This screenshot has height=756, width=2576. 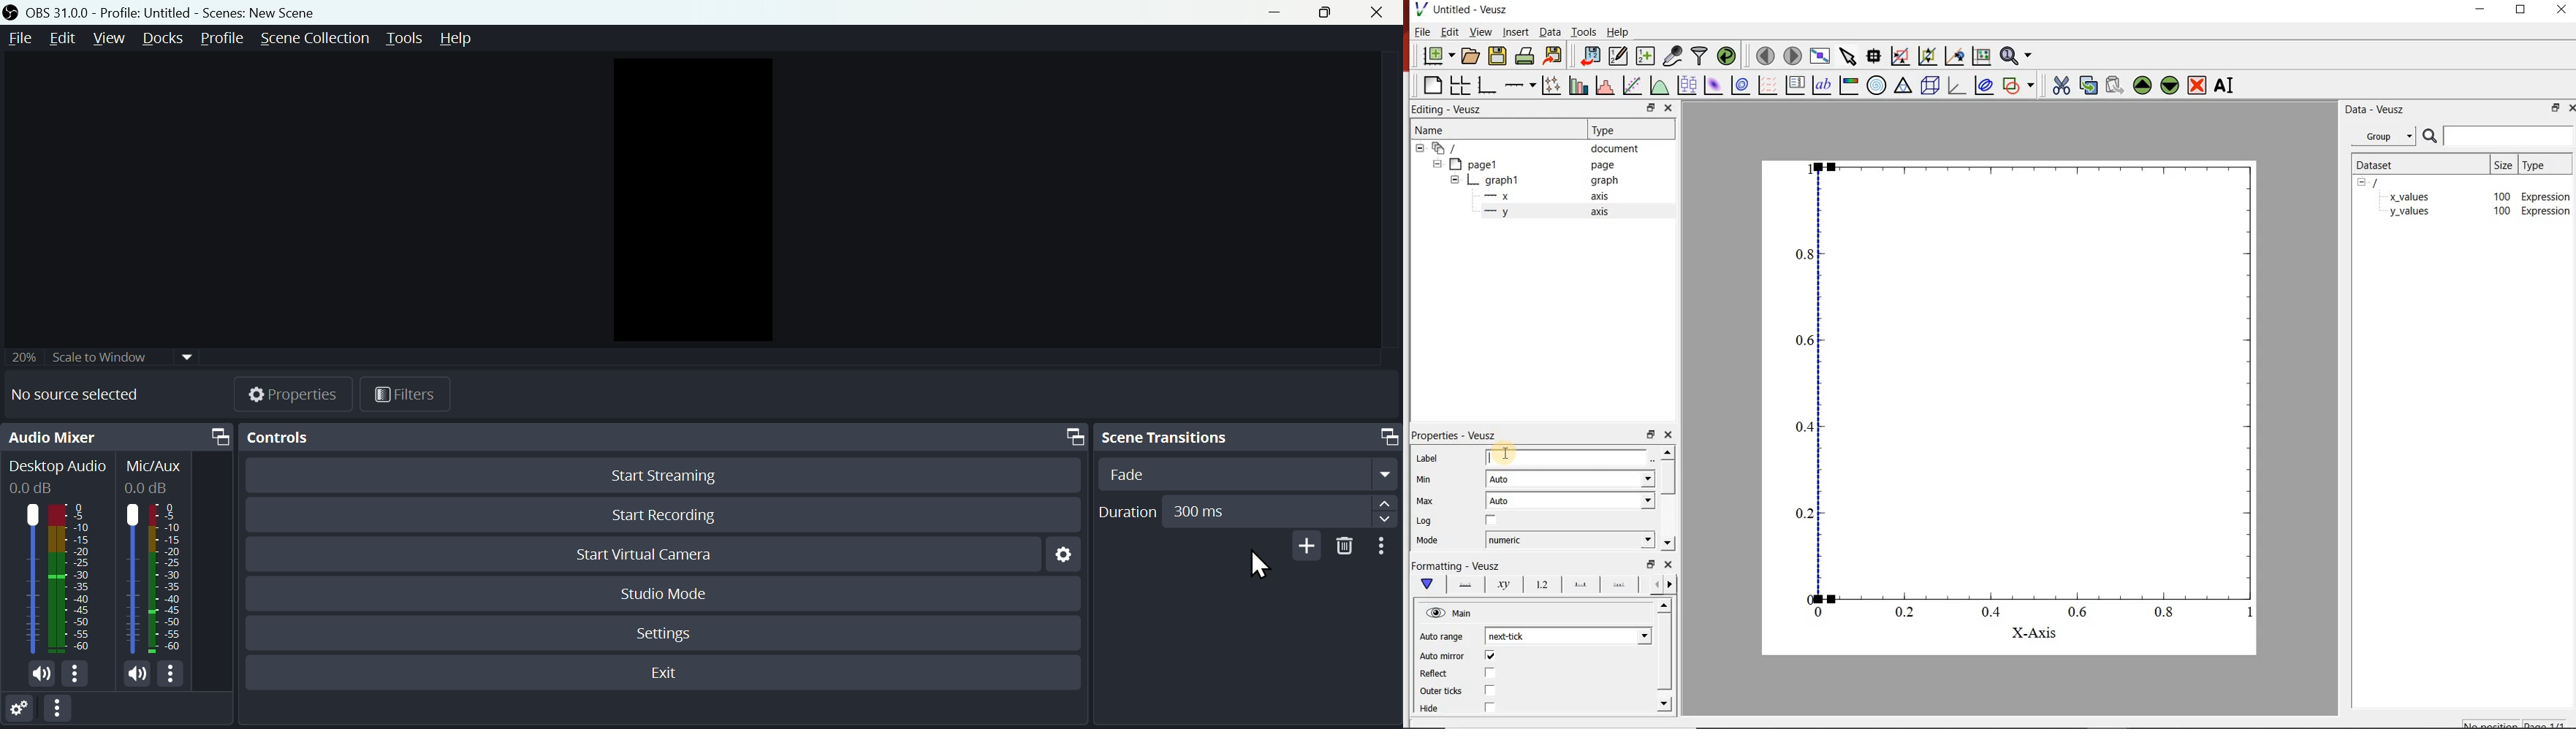 I want to click on Settings, so click(x=1061, y=553).